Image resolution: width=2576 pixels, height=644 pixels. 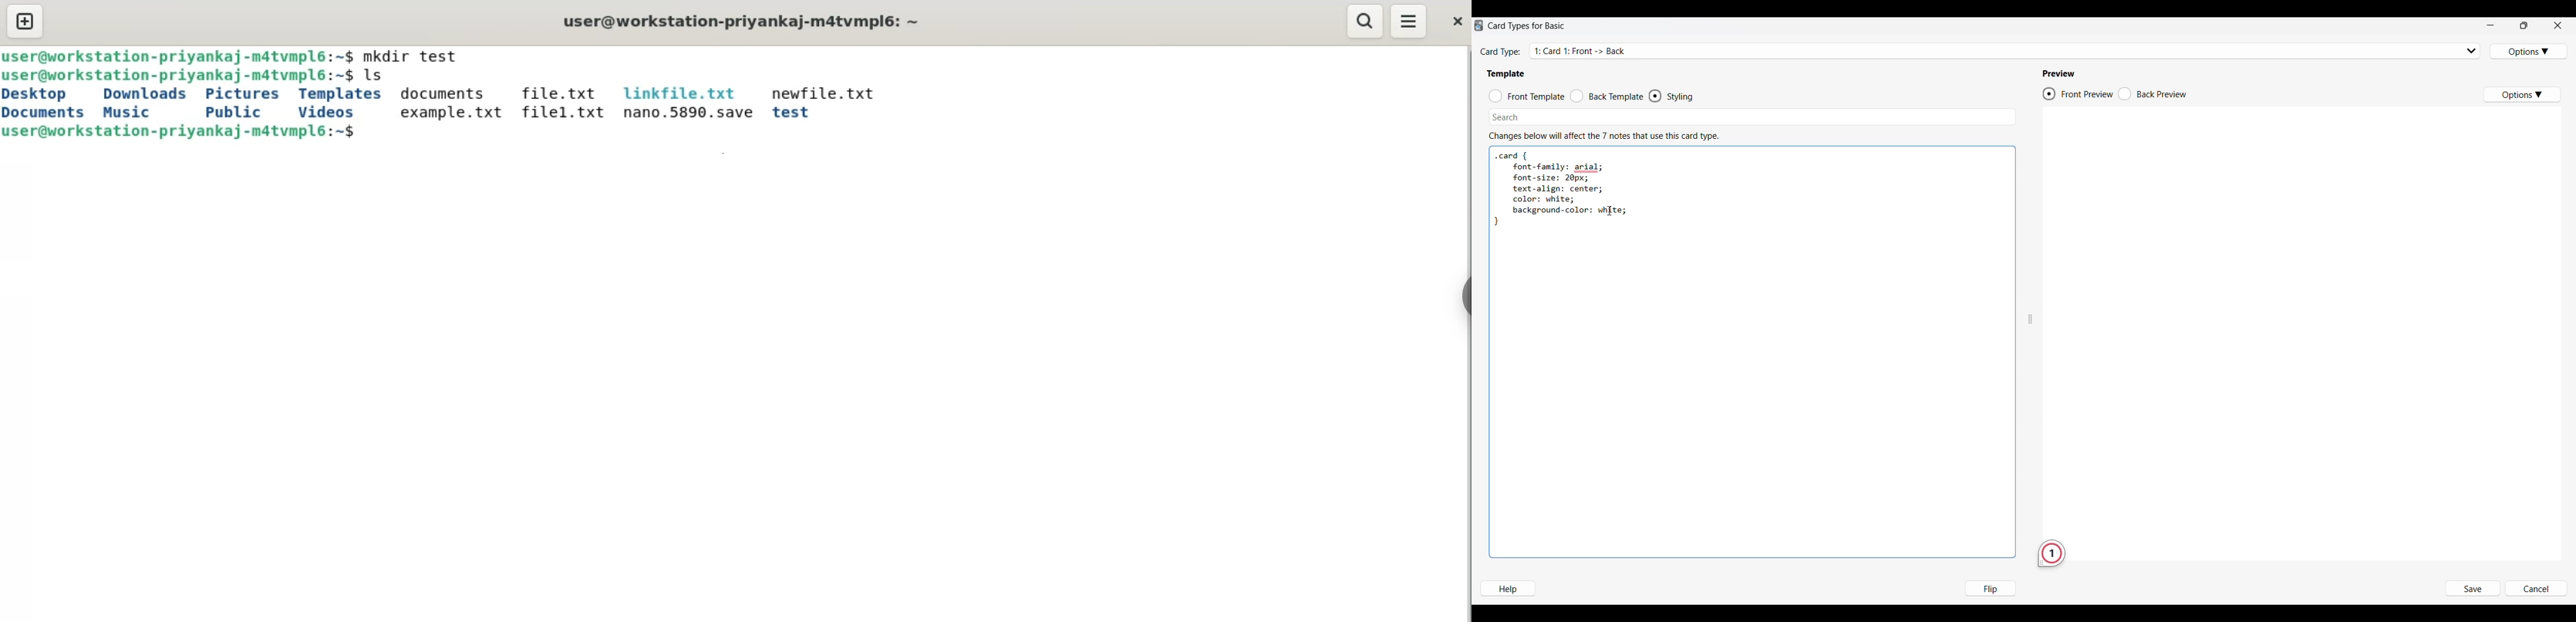 What do you see at coordinates (1501, 52) in the screenshot?
I see `Indicates card type setting` at bounding box center [1501, 52].